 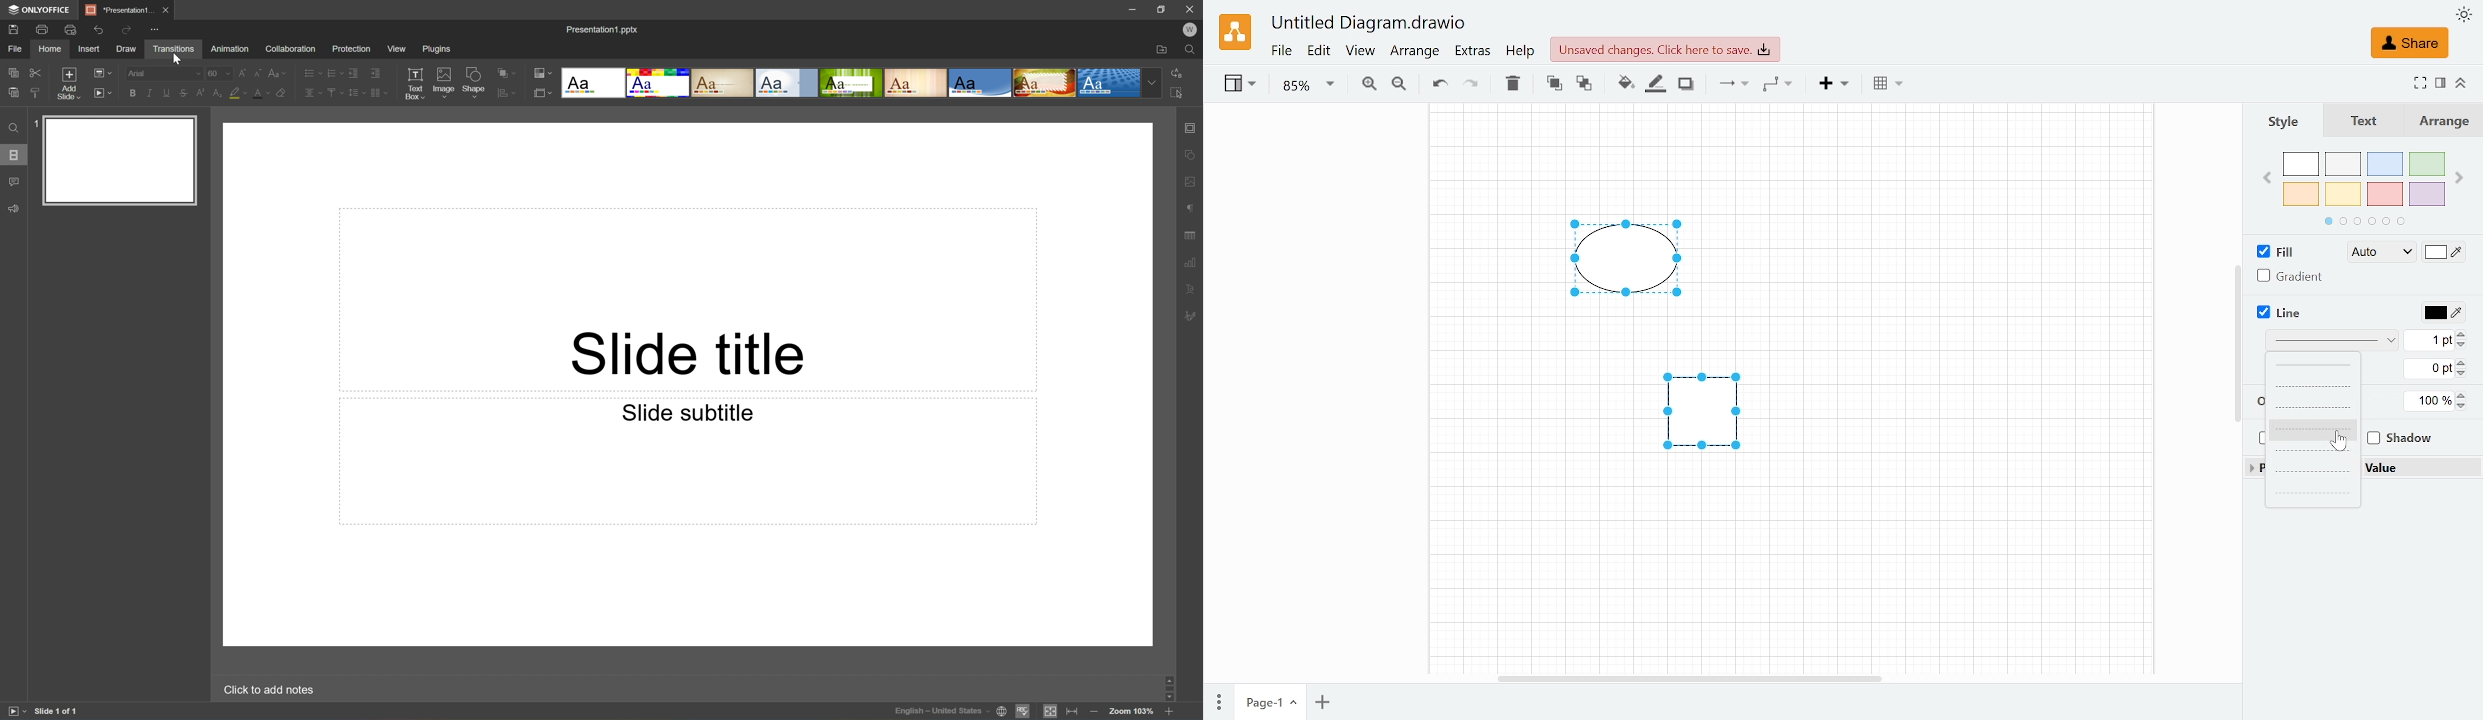 I want to click on Numbering, so click(x=333, y=72).